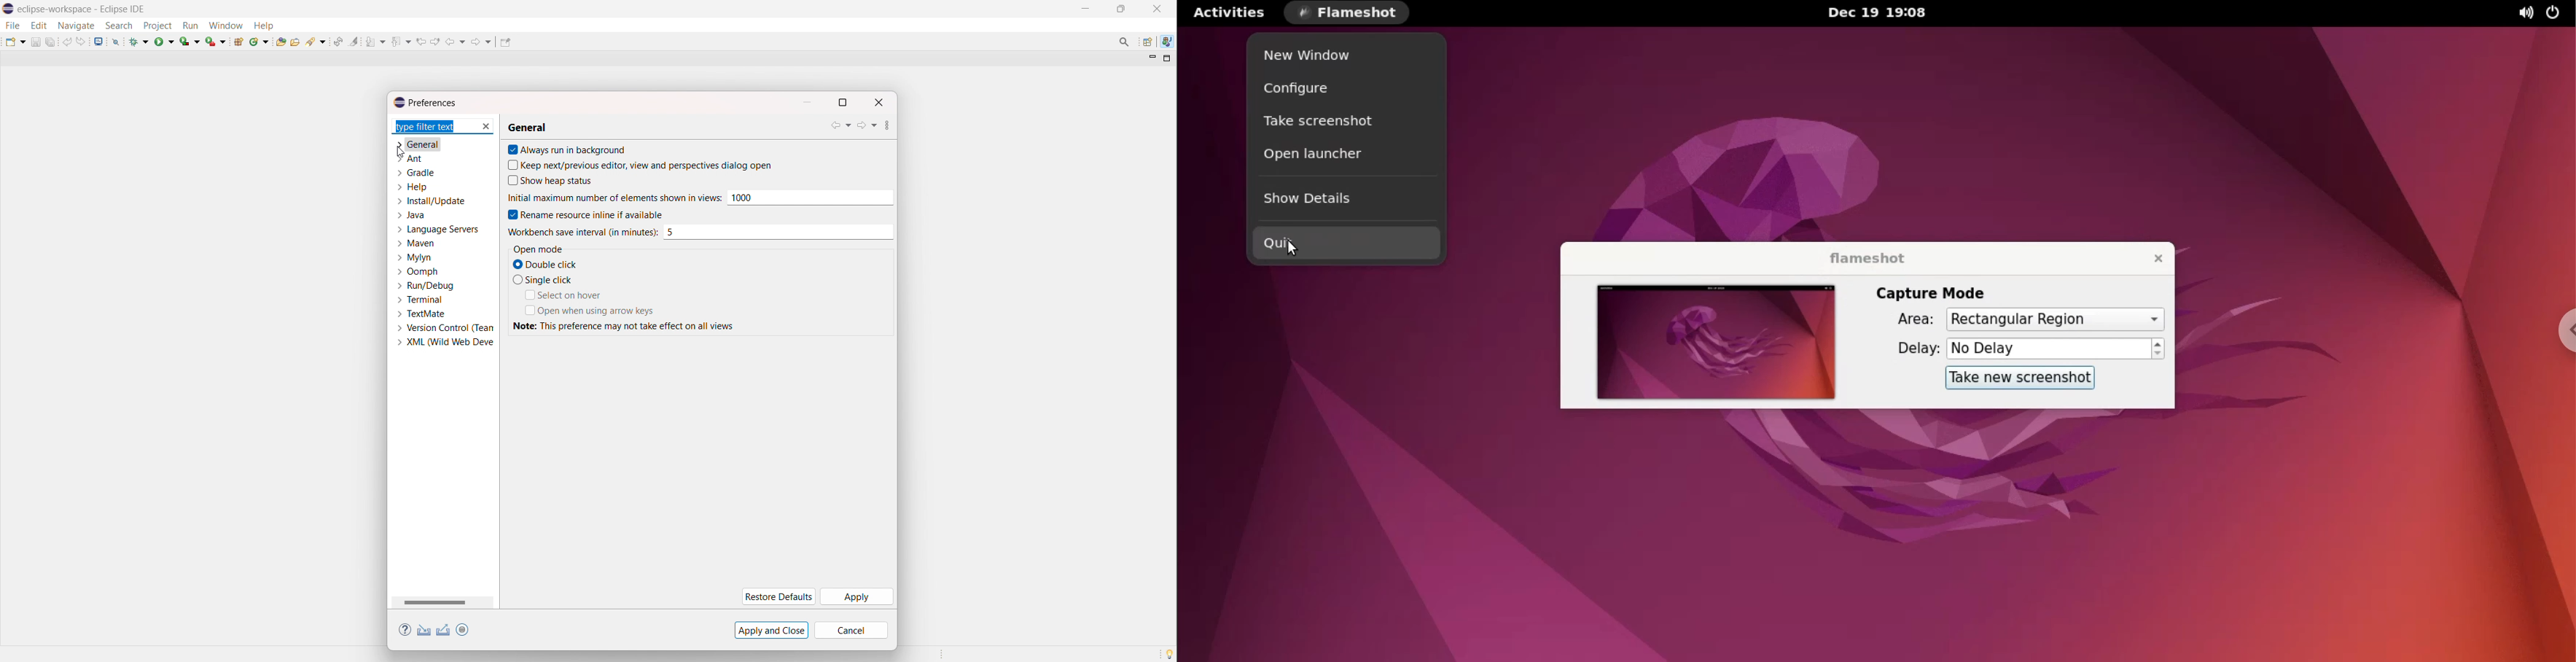 The width and height of the screenshot is (2576, 672). I want to click on initial maximum number of elements shown in views, so click(809, 197).